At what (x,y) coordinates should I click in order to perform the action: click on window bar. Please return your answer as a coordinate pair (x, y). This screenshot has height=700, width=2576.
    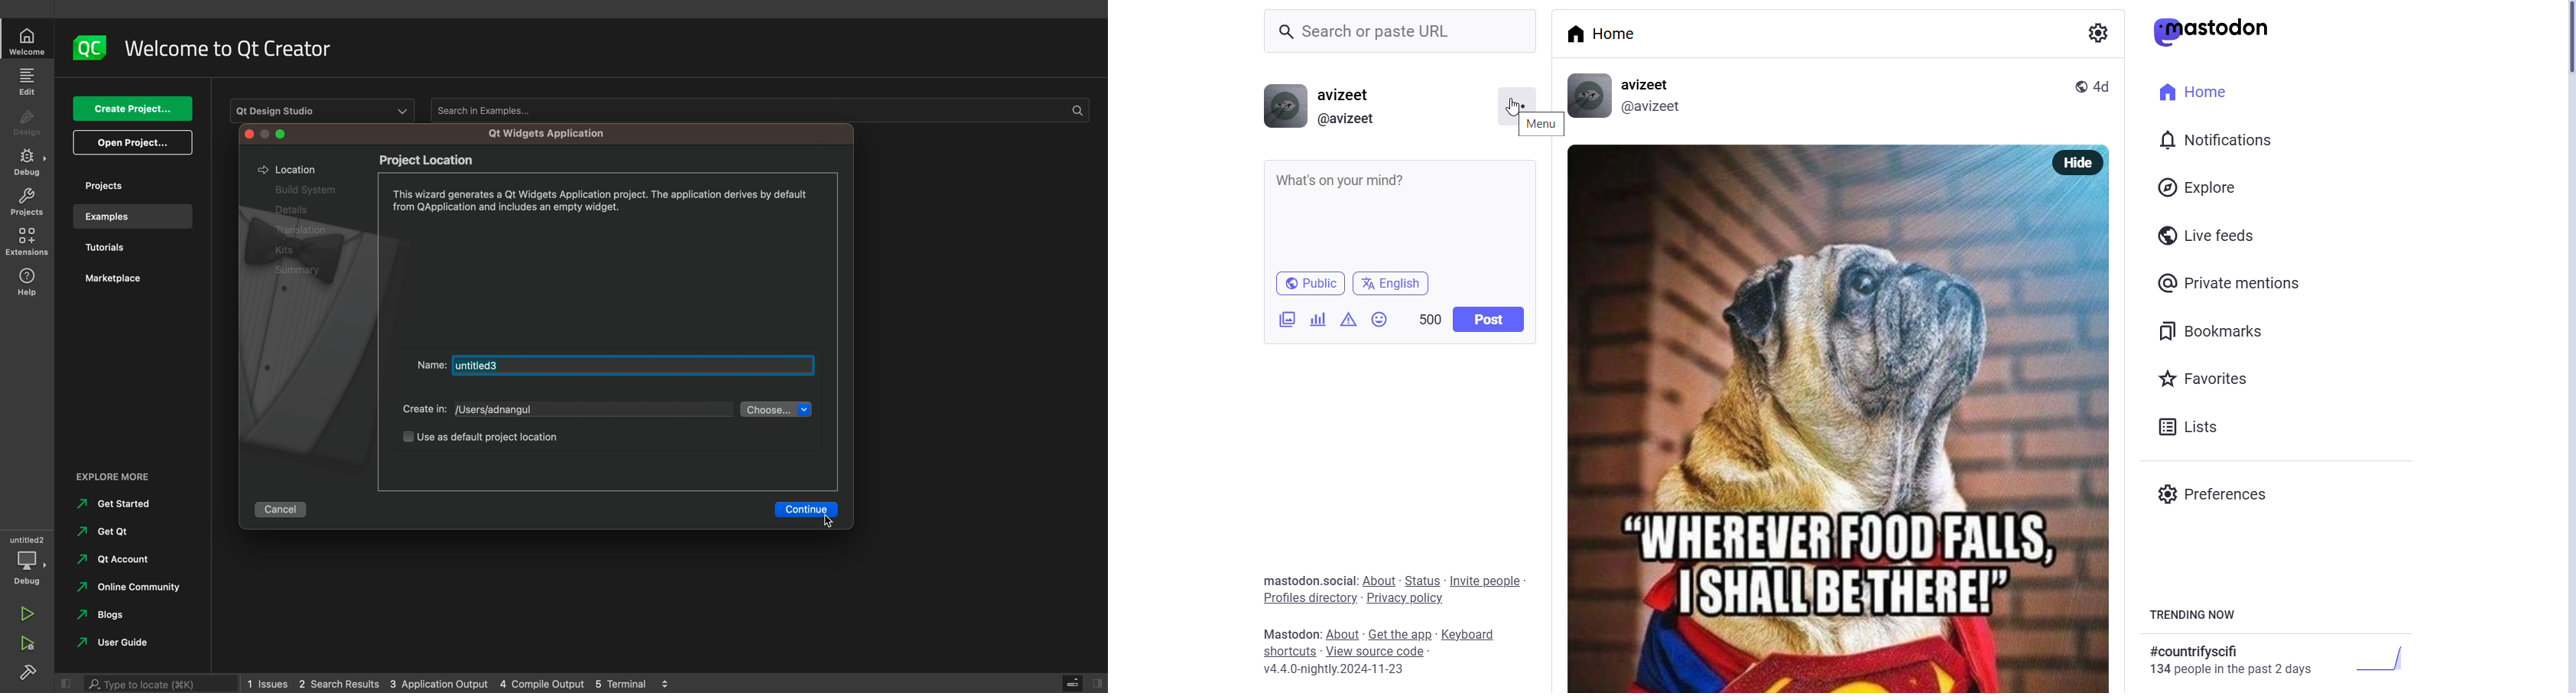
    Looking at the image, I should click on (270, 134).